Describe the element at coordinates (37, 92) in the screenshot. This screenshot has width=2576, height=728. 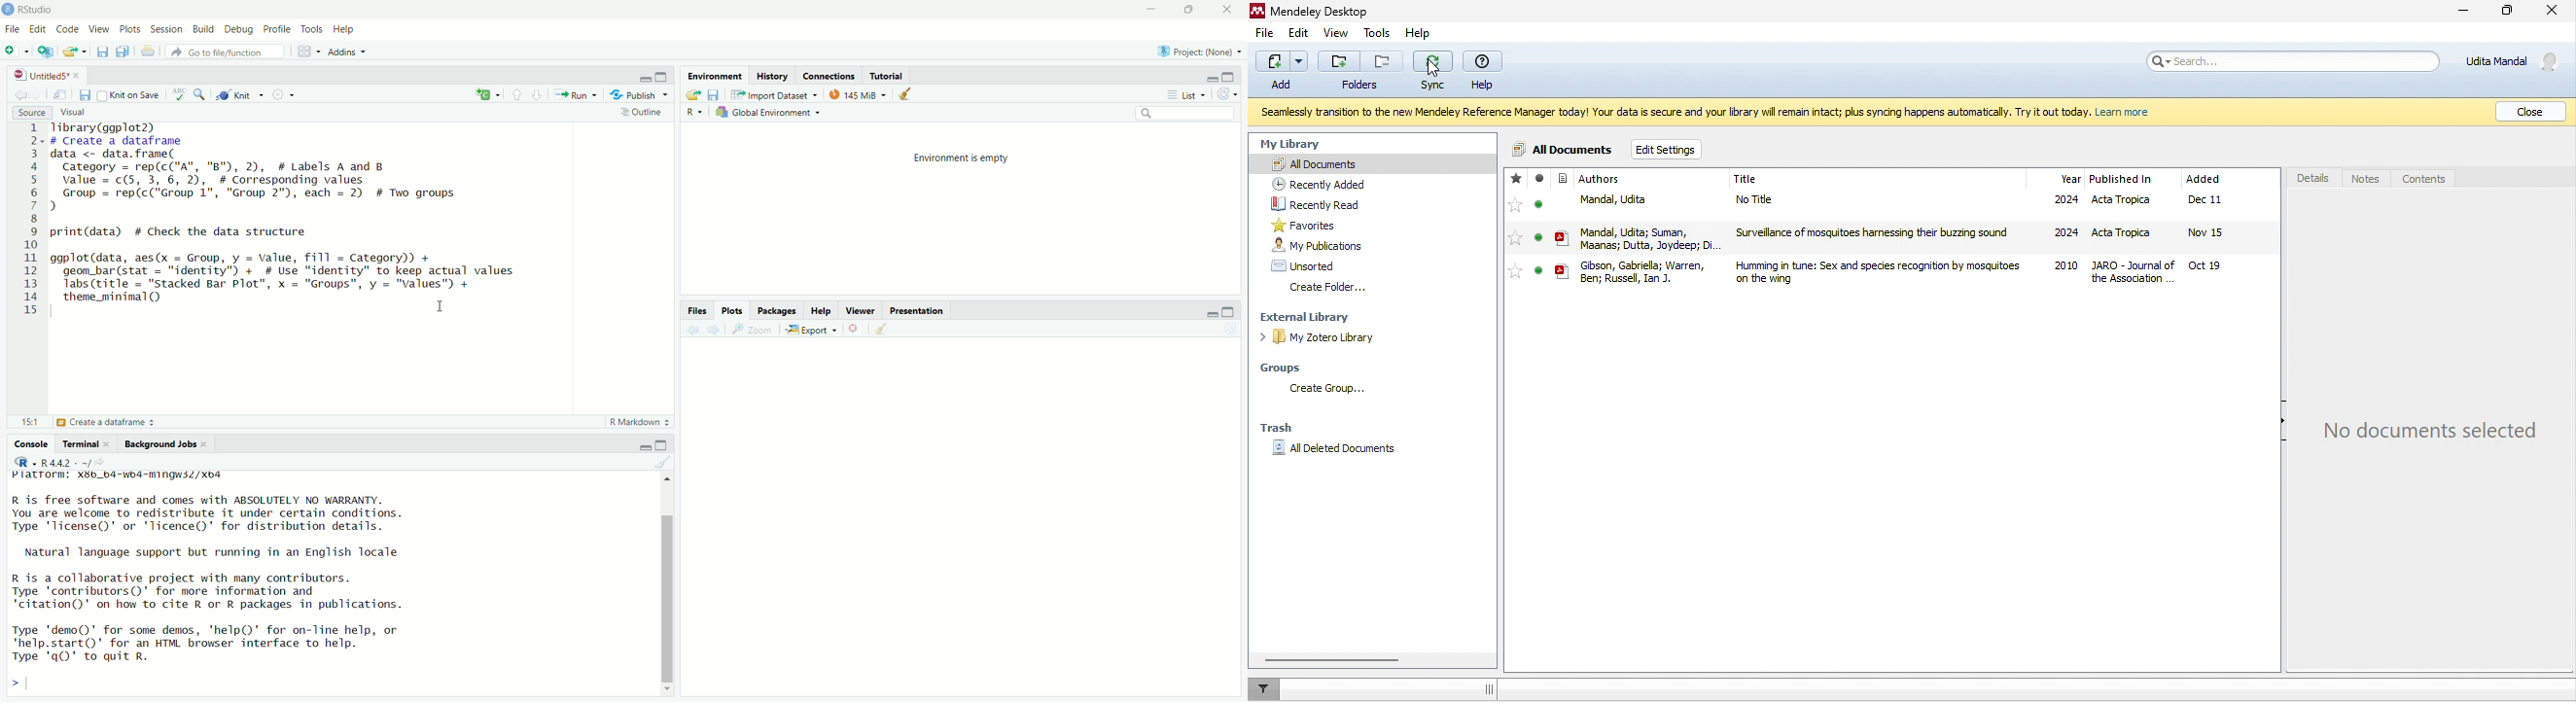
I see `Go forward to the next source location (Ctrl + F10)` at that location.